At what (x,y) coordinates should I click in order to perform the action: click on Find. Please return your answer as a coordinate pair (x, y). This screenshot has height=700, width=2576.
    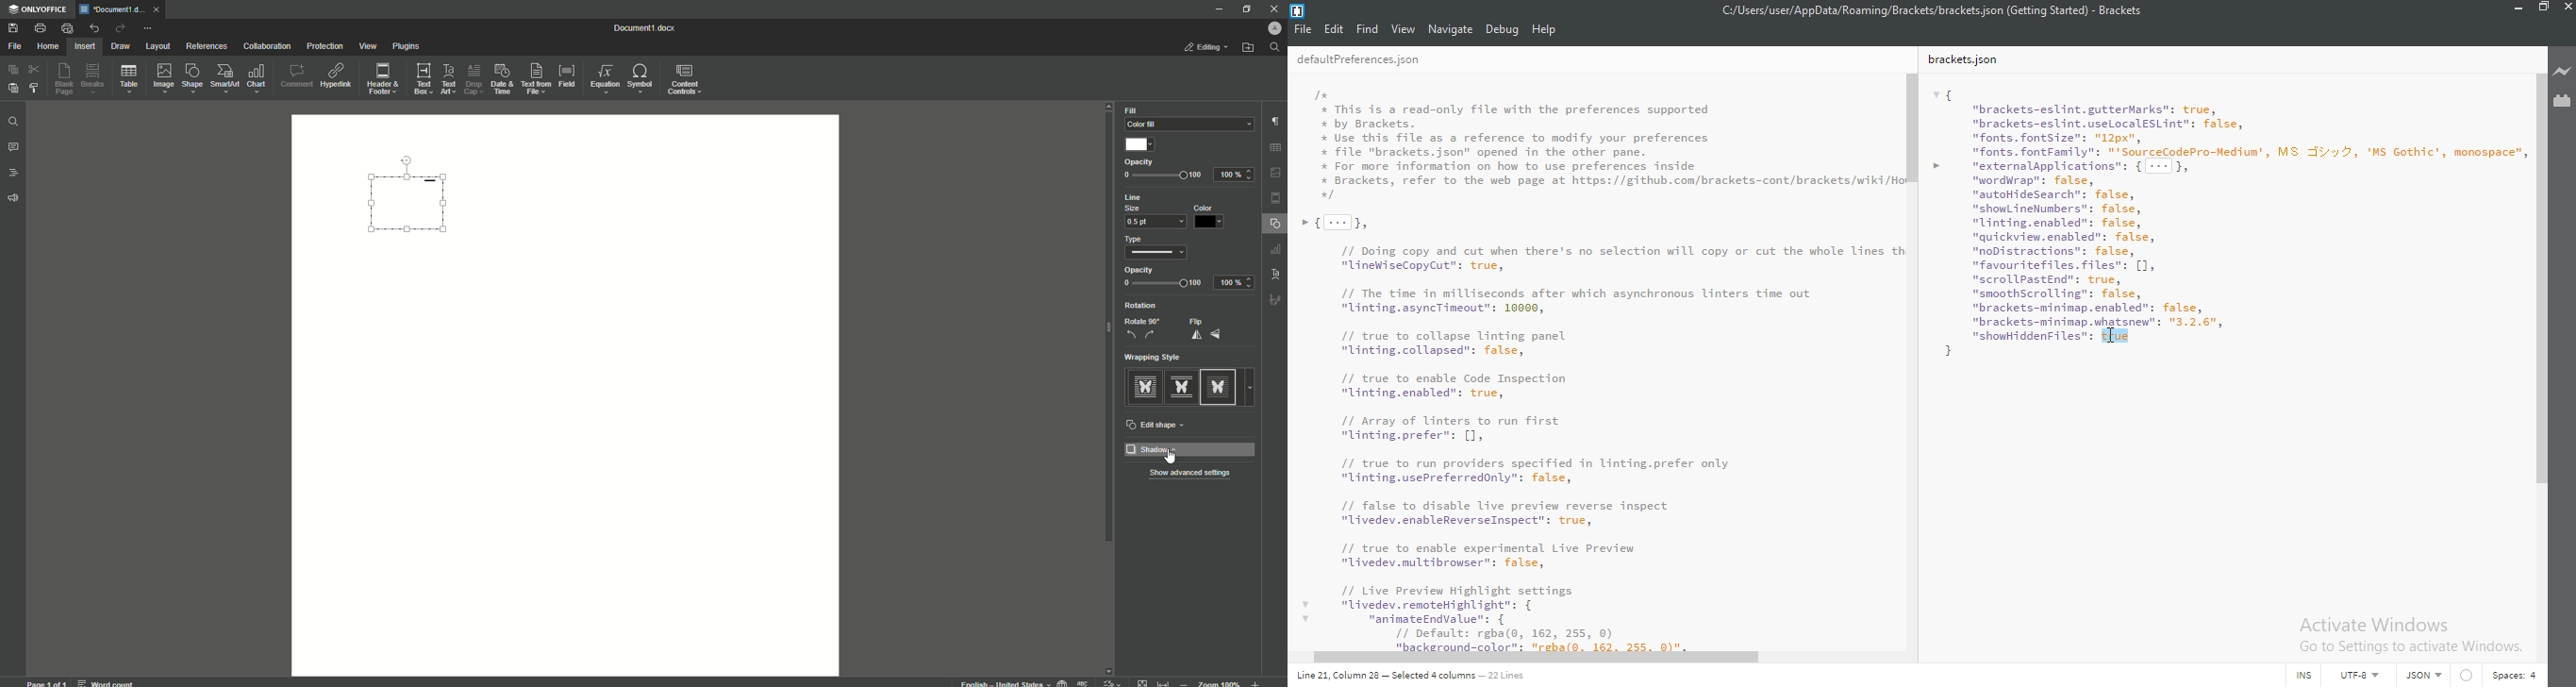
    Looking at the image, I should click on (1367, 29).